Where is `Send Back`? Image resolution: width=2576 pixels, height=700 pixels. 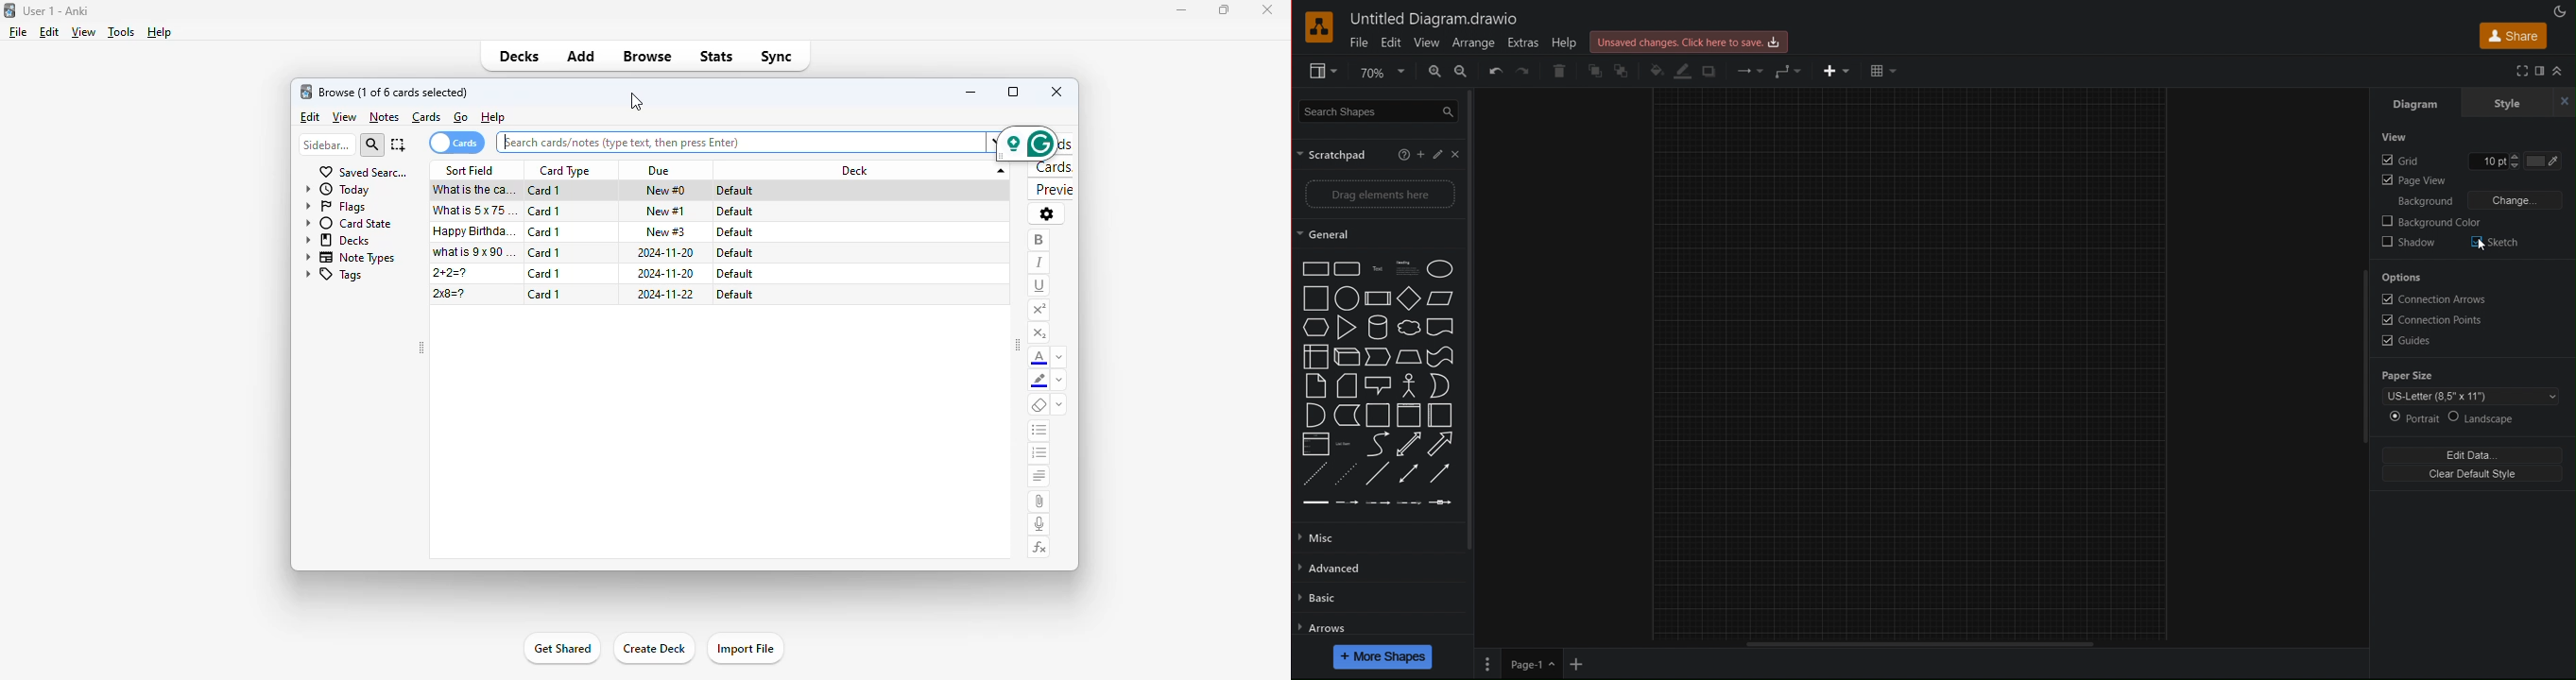 Send Back is located at coordinates (1623, 71).